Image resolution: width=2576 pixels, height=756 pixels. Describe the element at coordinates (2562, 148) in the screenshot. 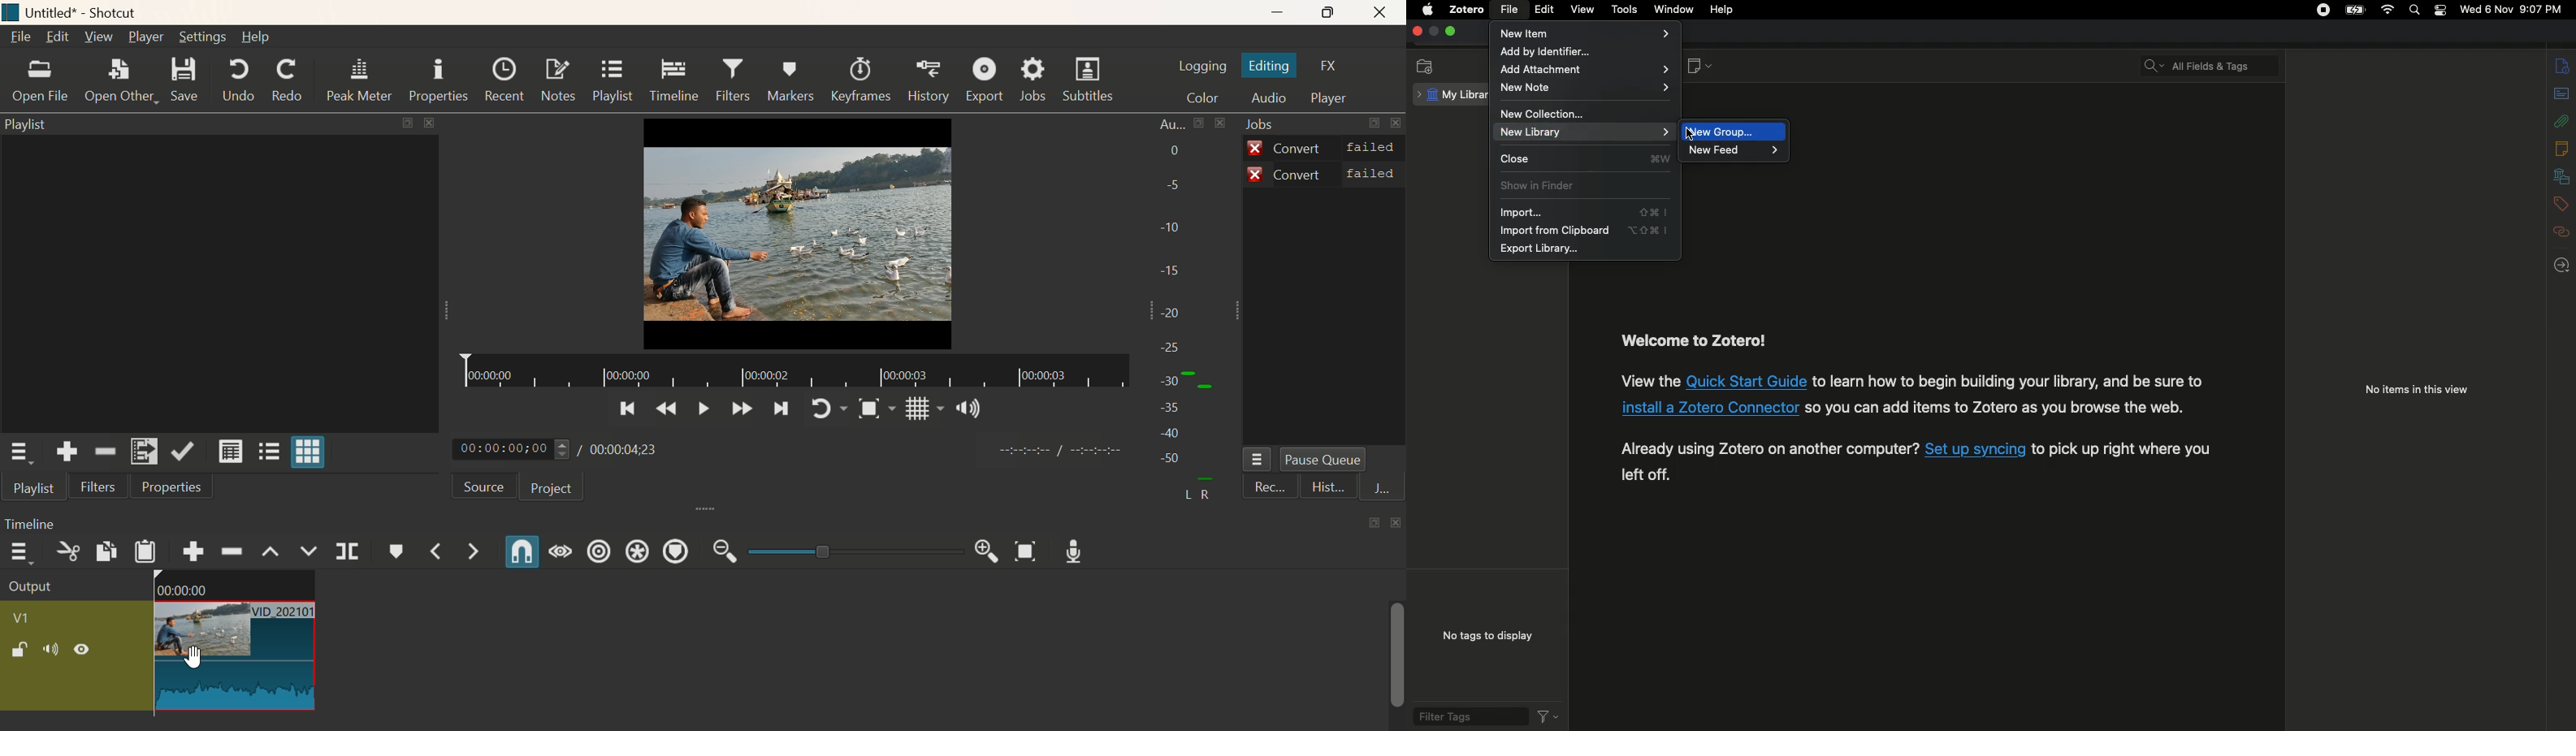

I see `Notes` at that location.